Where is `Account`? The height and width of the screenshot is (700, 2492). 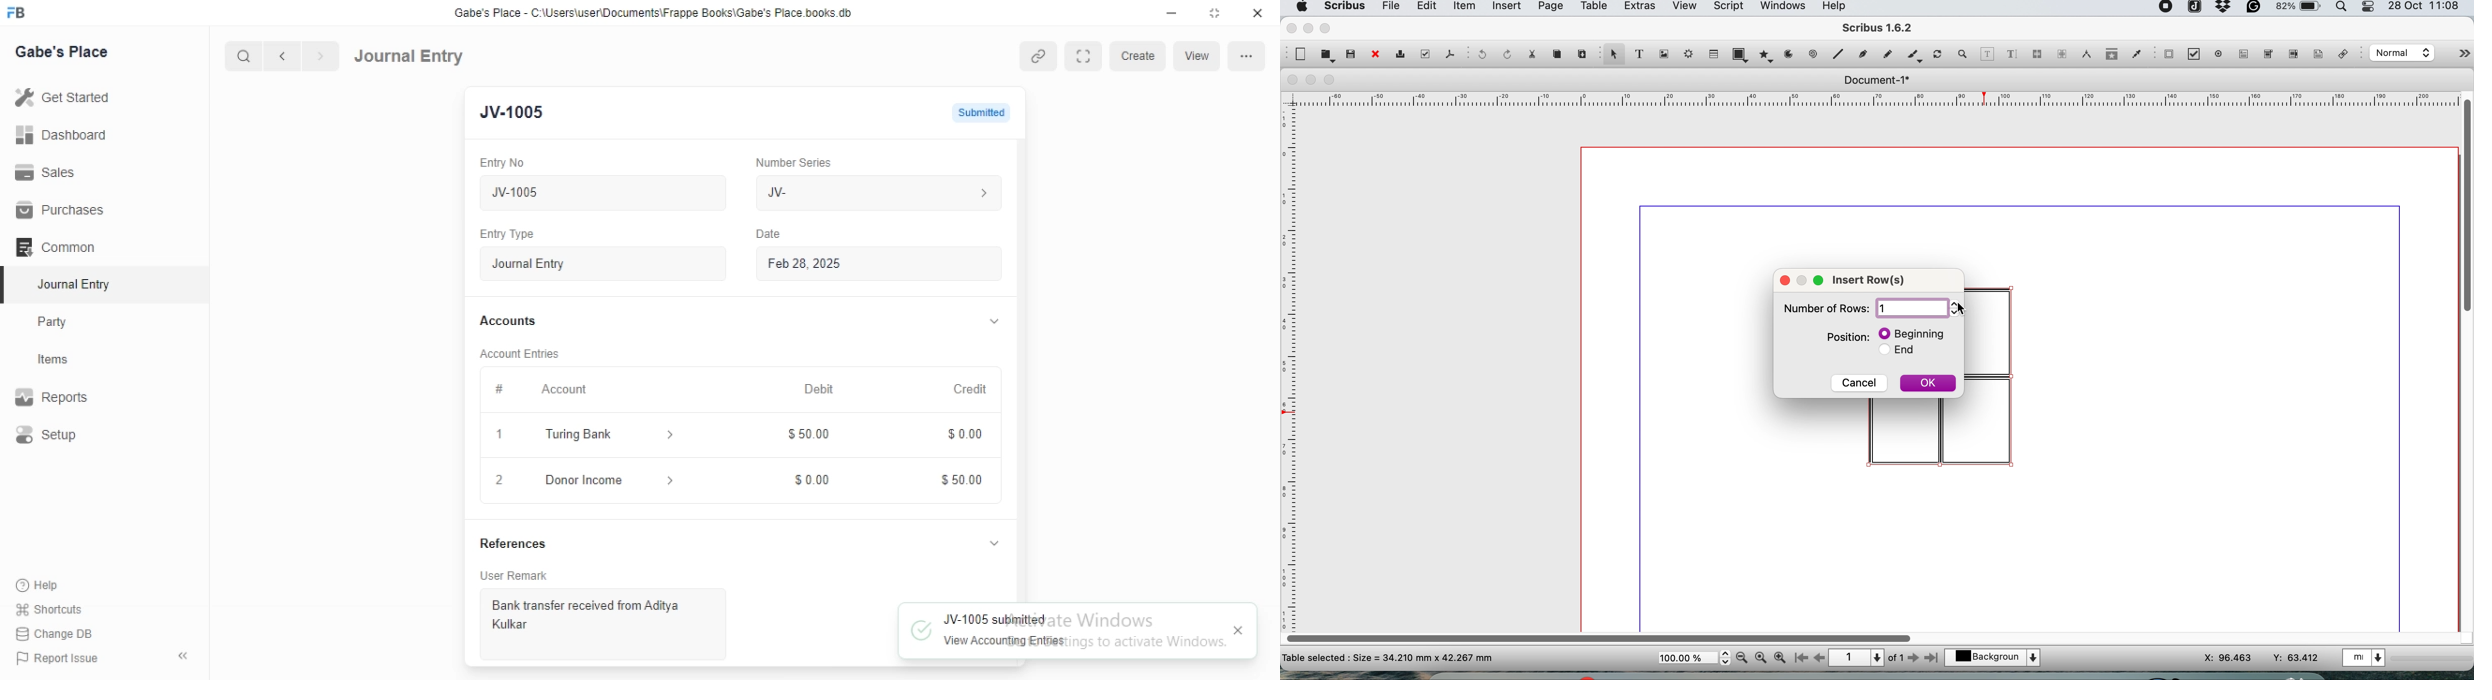 Account is located at coordinates (549, 391).